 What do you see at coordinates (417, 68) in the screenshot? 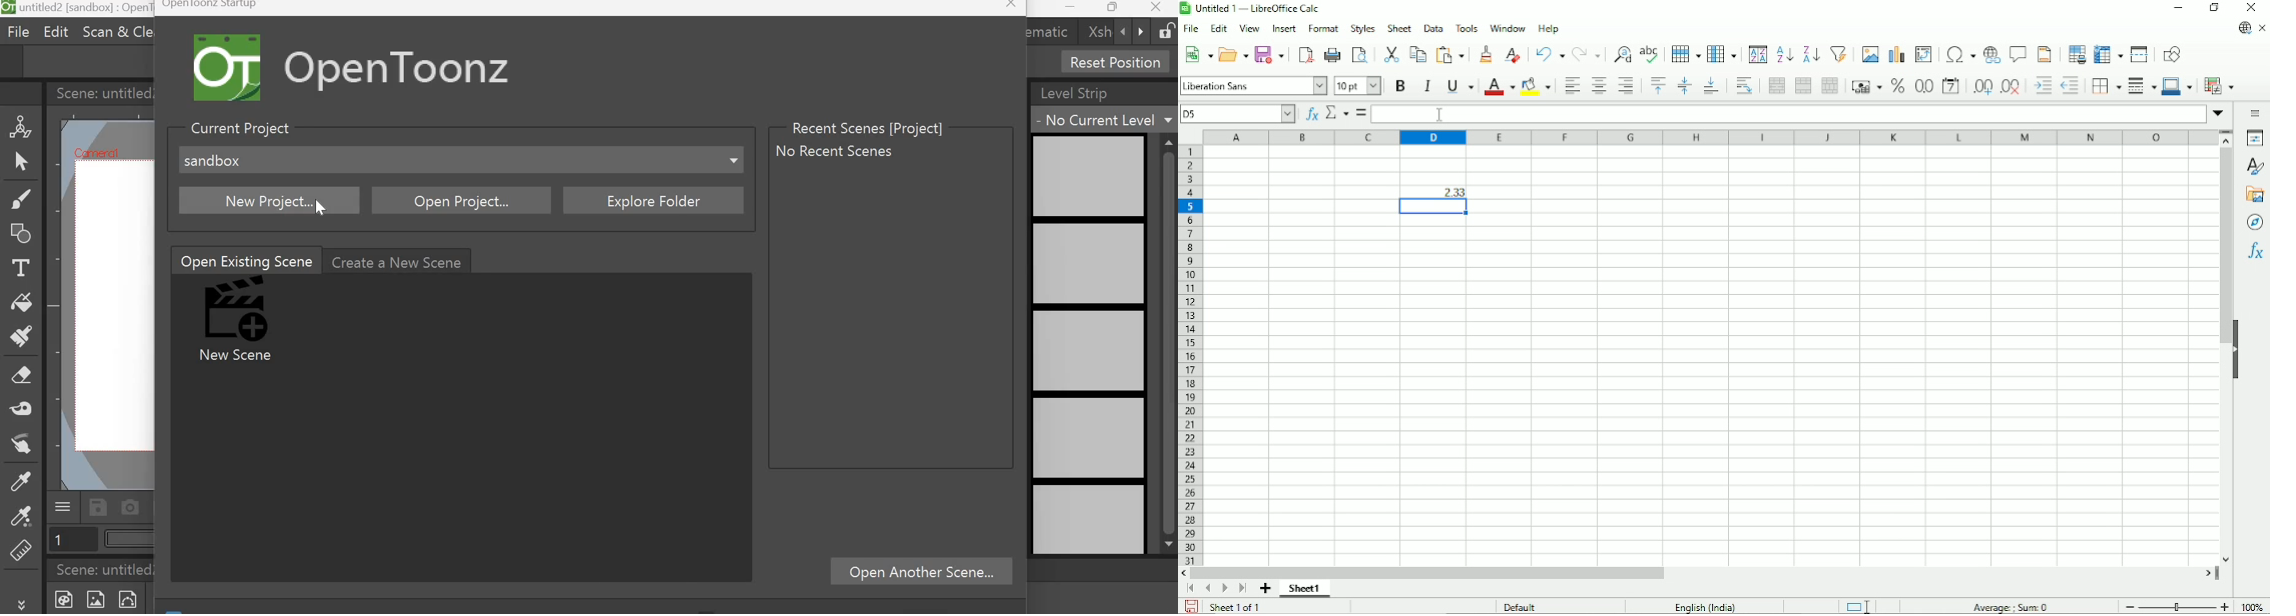
I see `Open Toonz` at bounding box center [417, 68].